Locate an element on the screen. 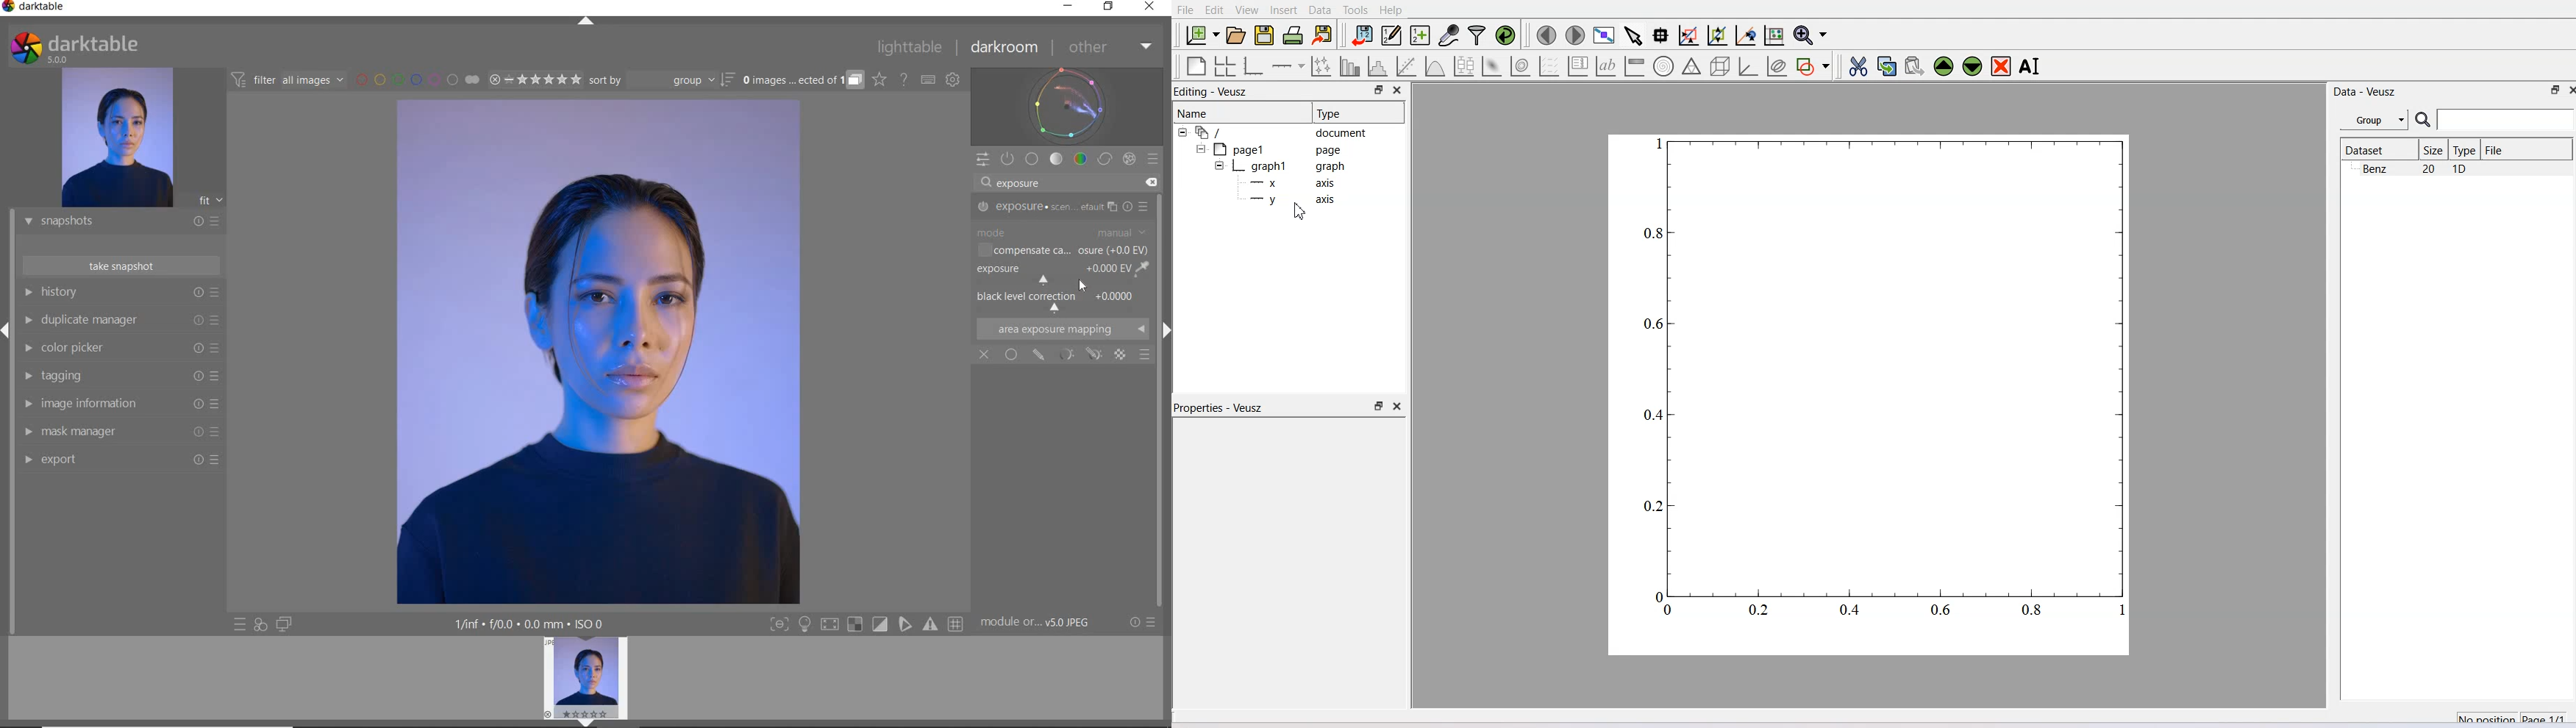 The width and height of the screenshot is (2576, 728). EXPOSURE is located at coordinates (1061, 274).